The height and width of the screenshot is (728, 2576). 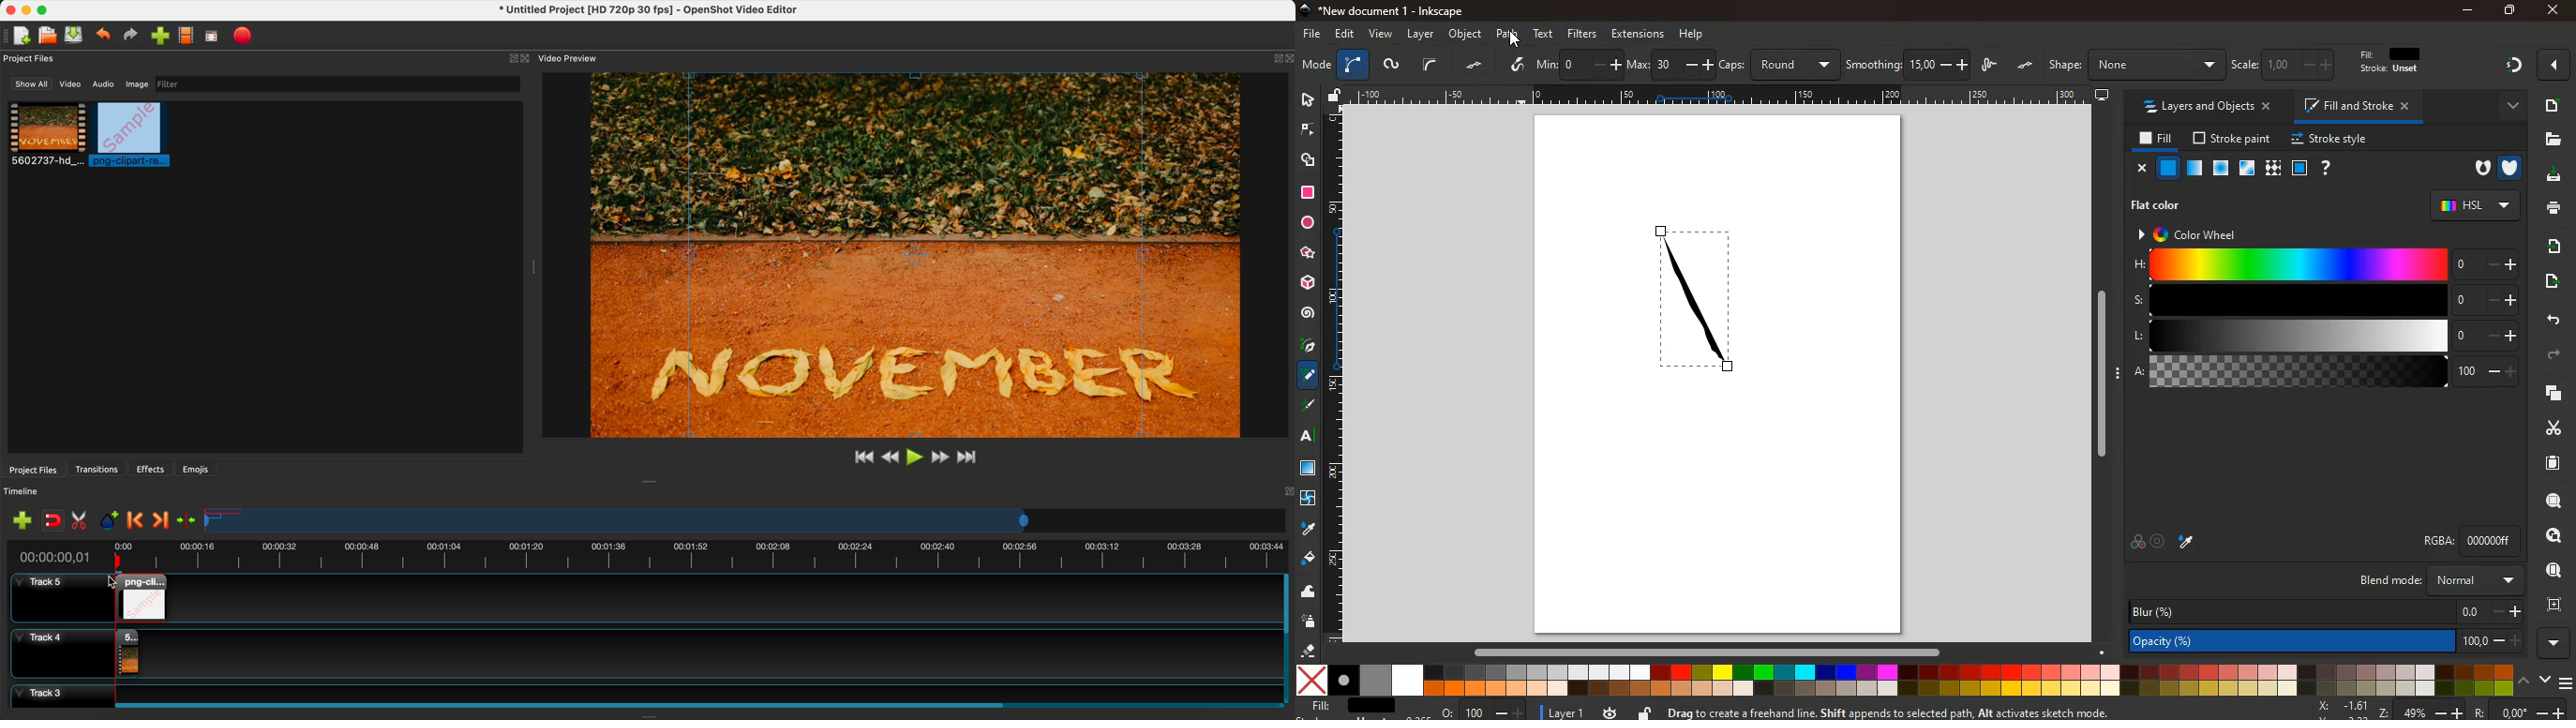 I want to click on draw, so click(x=1698, y=310).